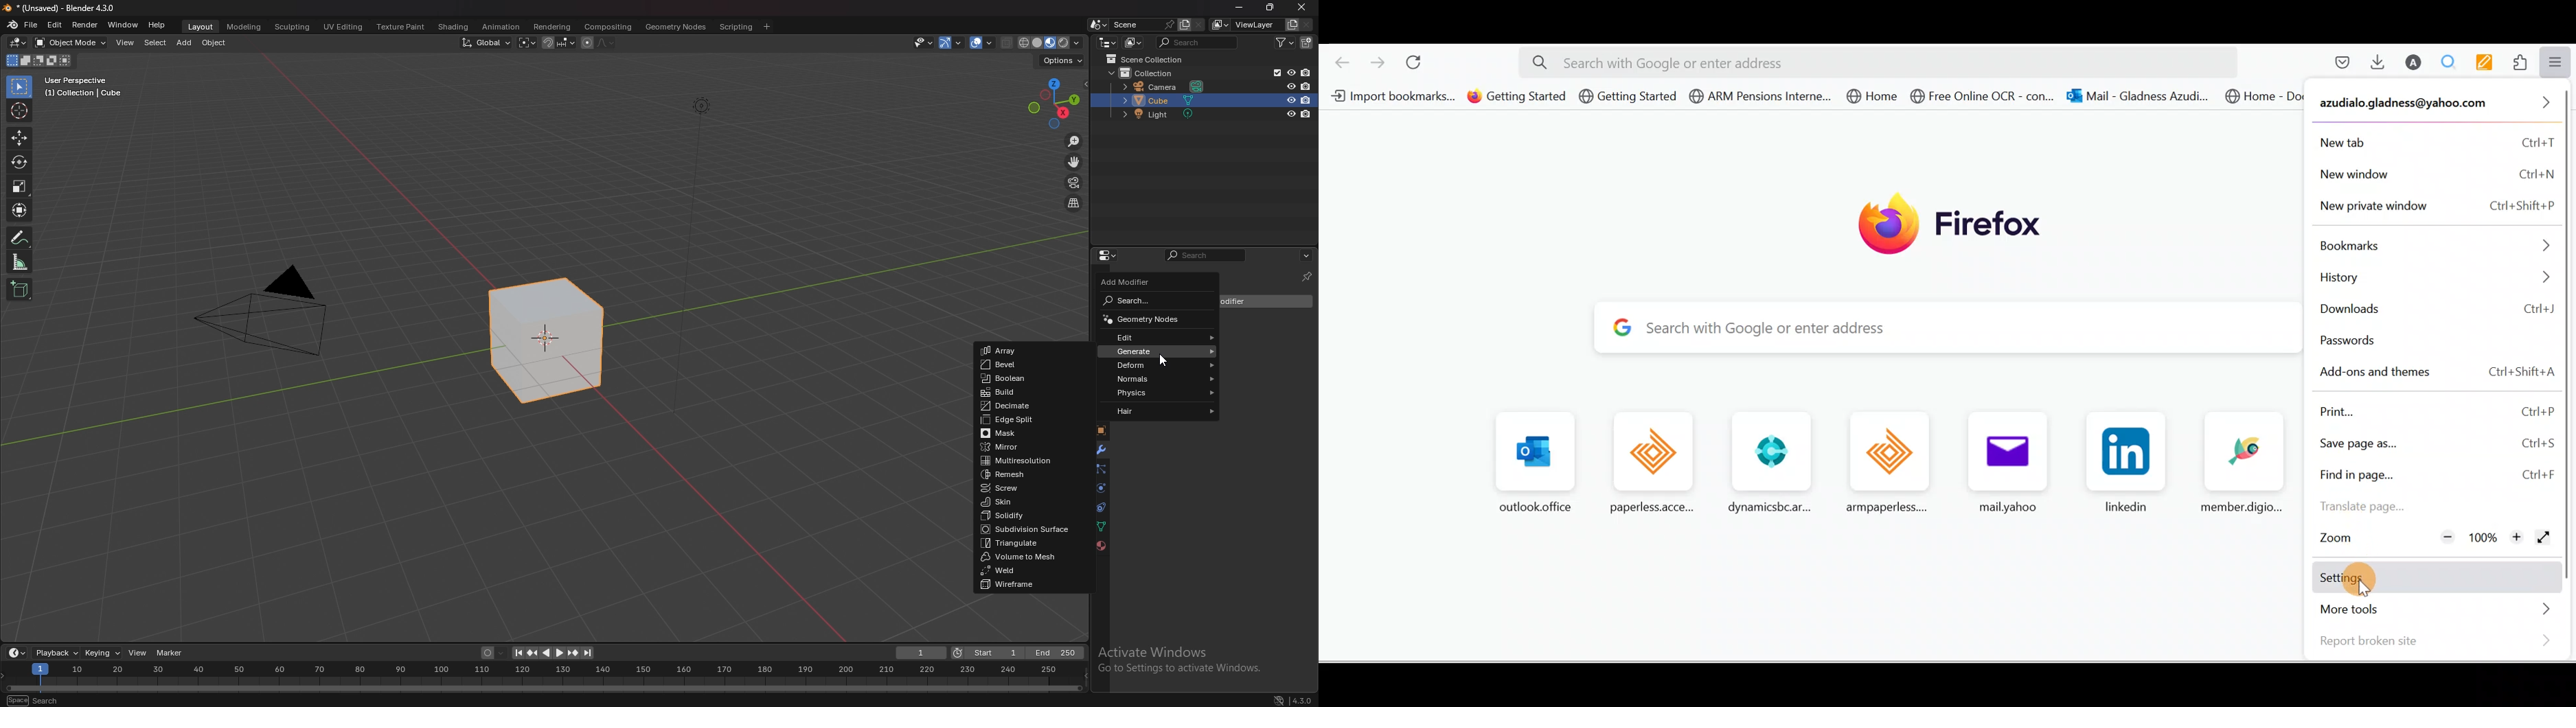 The height and width of the screenshot is (728, 2576). What do you see at coordinates (21, 262) in the screenshot?
I see `measure` at bounding box center [21, 262].